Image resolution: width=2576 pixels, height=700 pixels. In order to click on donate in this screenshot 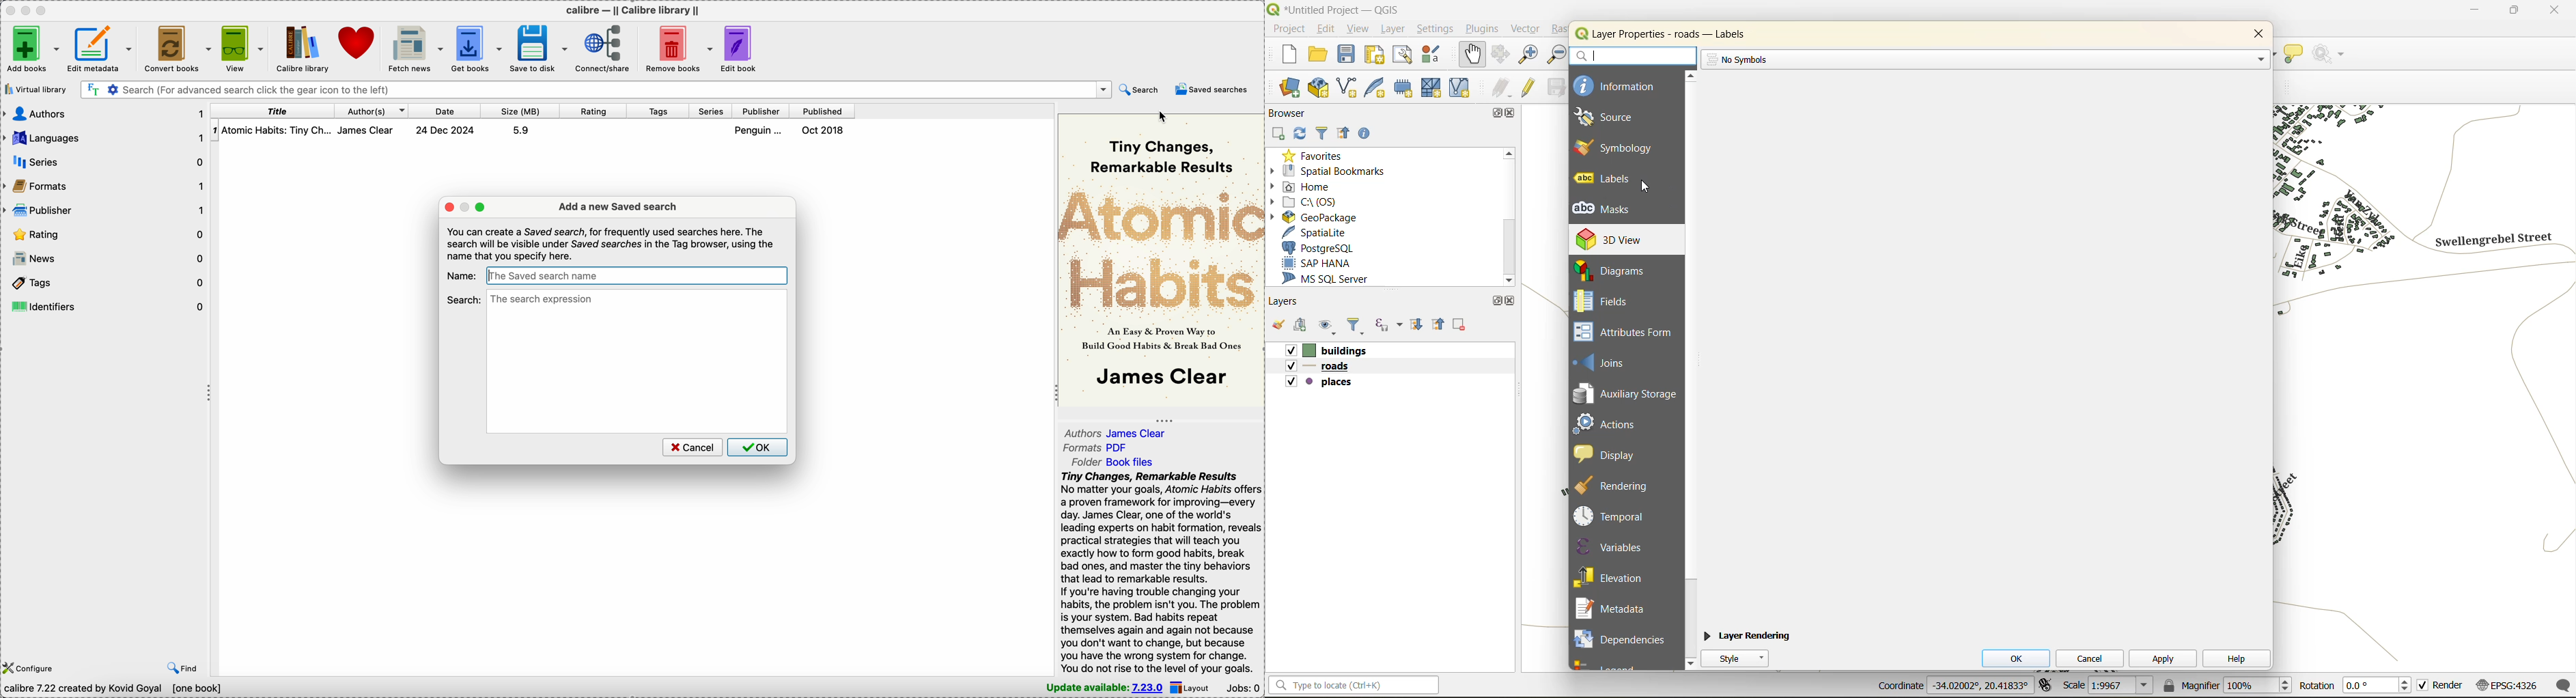, I will do `click(359, 45)`.